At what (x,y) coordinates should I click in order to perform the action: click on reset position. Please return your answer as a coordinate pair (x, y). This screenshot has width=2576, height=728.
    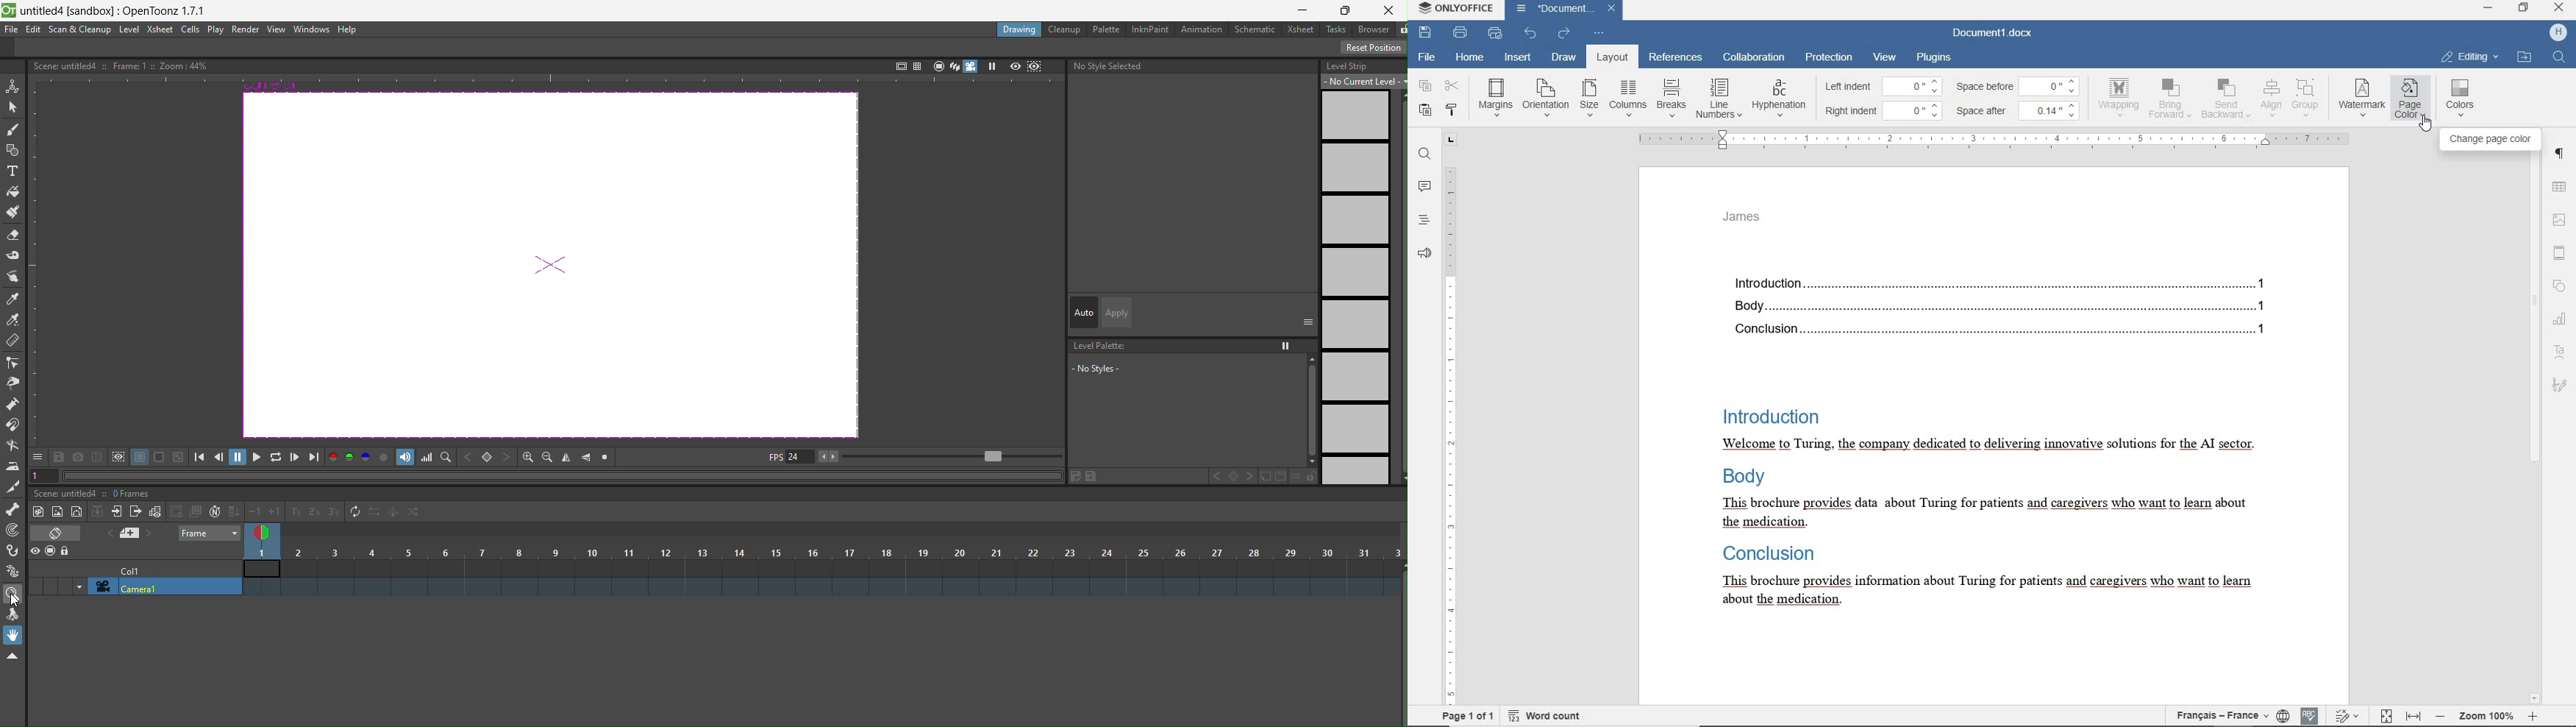
    Looking at the image, I should click on (1374, 48).